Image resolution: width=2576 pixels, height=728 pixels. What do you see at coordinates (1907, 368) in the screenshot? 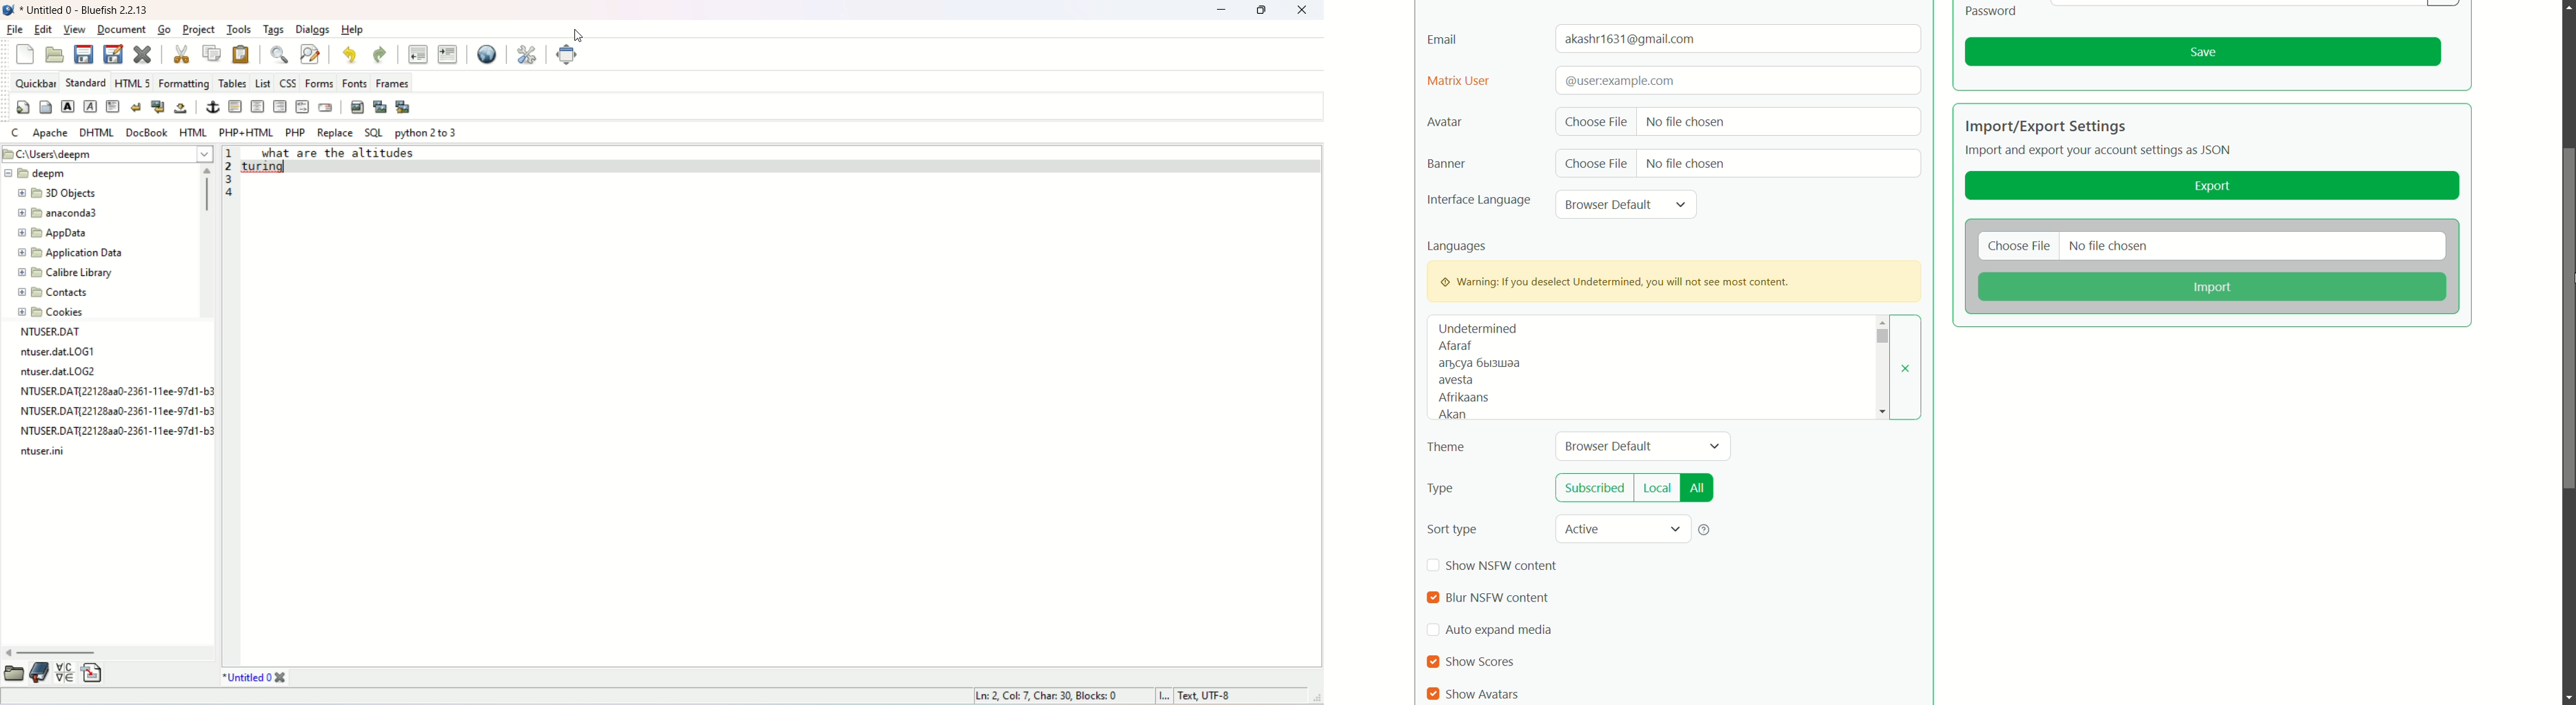
I see `close` at bounding box center [1907, 368].